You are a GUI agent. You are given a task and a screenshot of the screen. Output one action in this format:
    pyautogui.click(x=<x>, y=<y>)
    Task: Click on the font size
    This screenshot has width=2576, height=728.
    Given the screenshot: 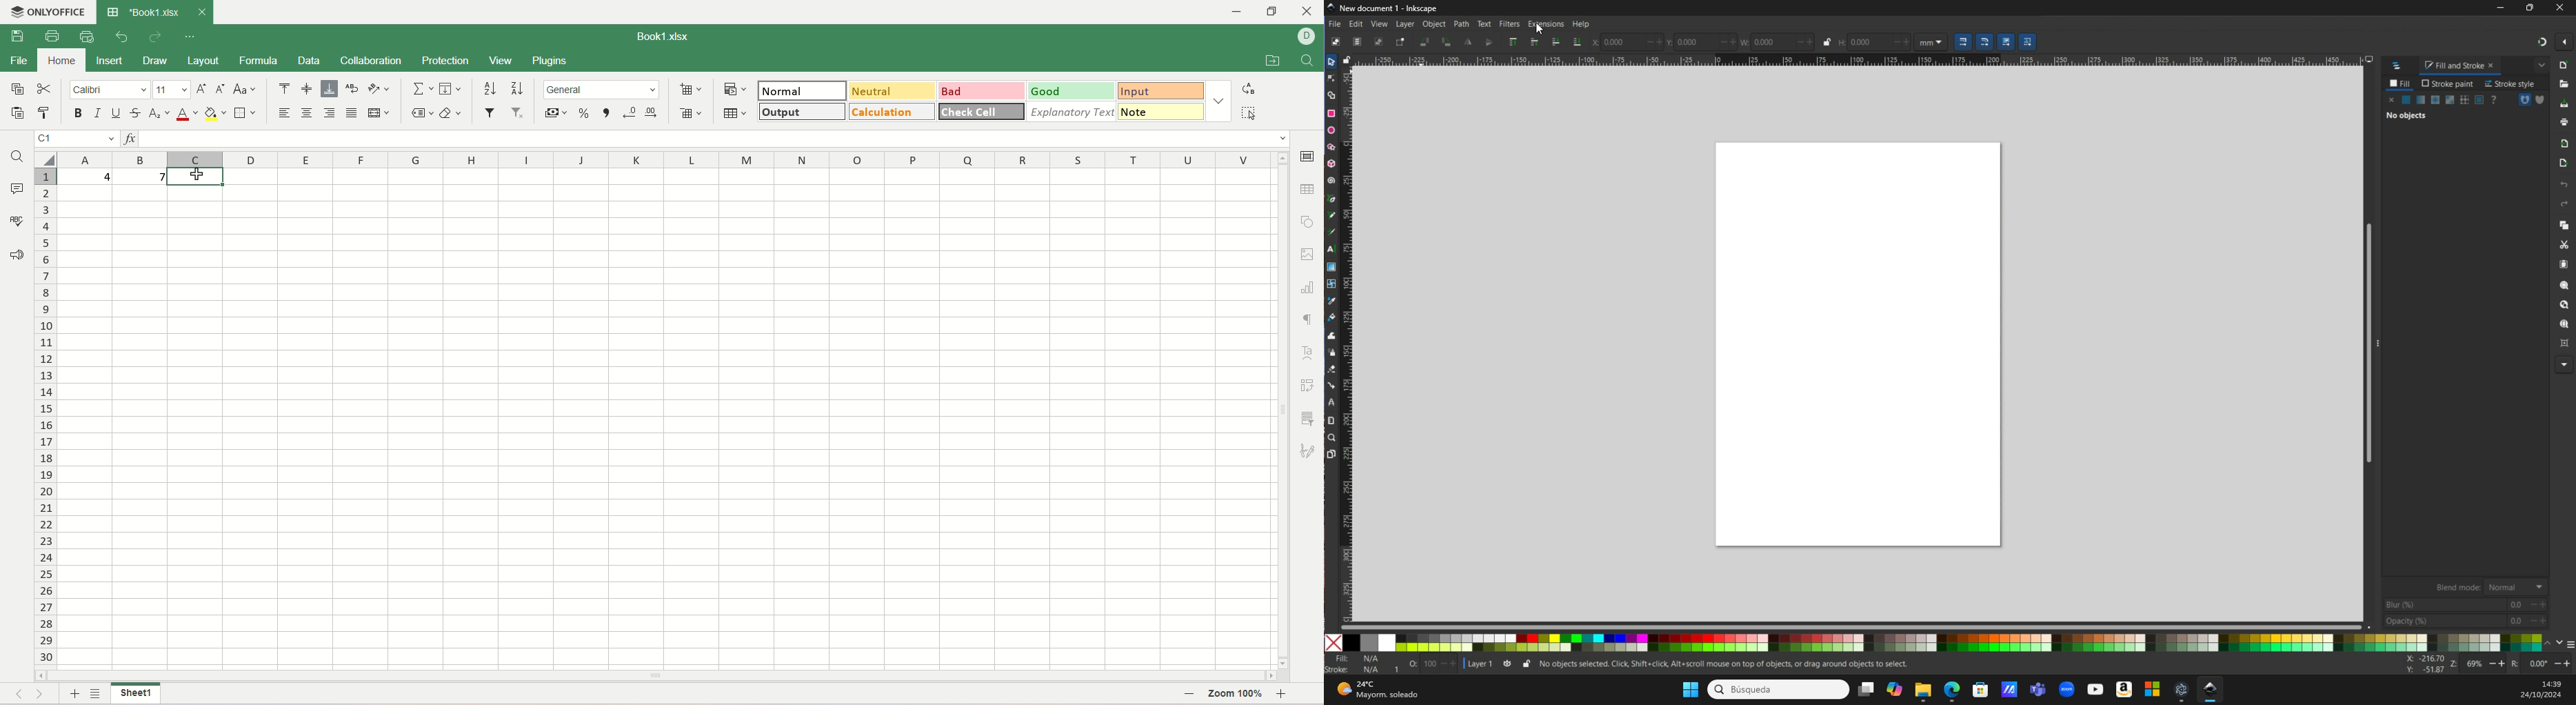 What is the action you would take?
    pyautogui.click(x=172, y=88)
    